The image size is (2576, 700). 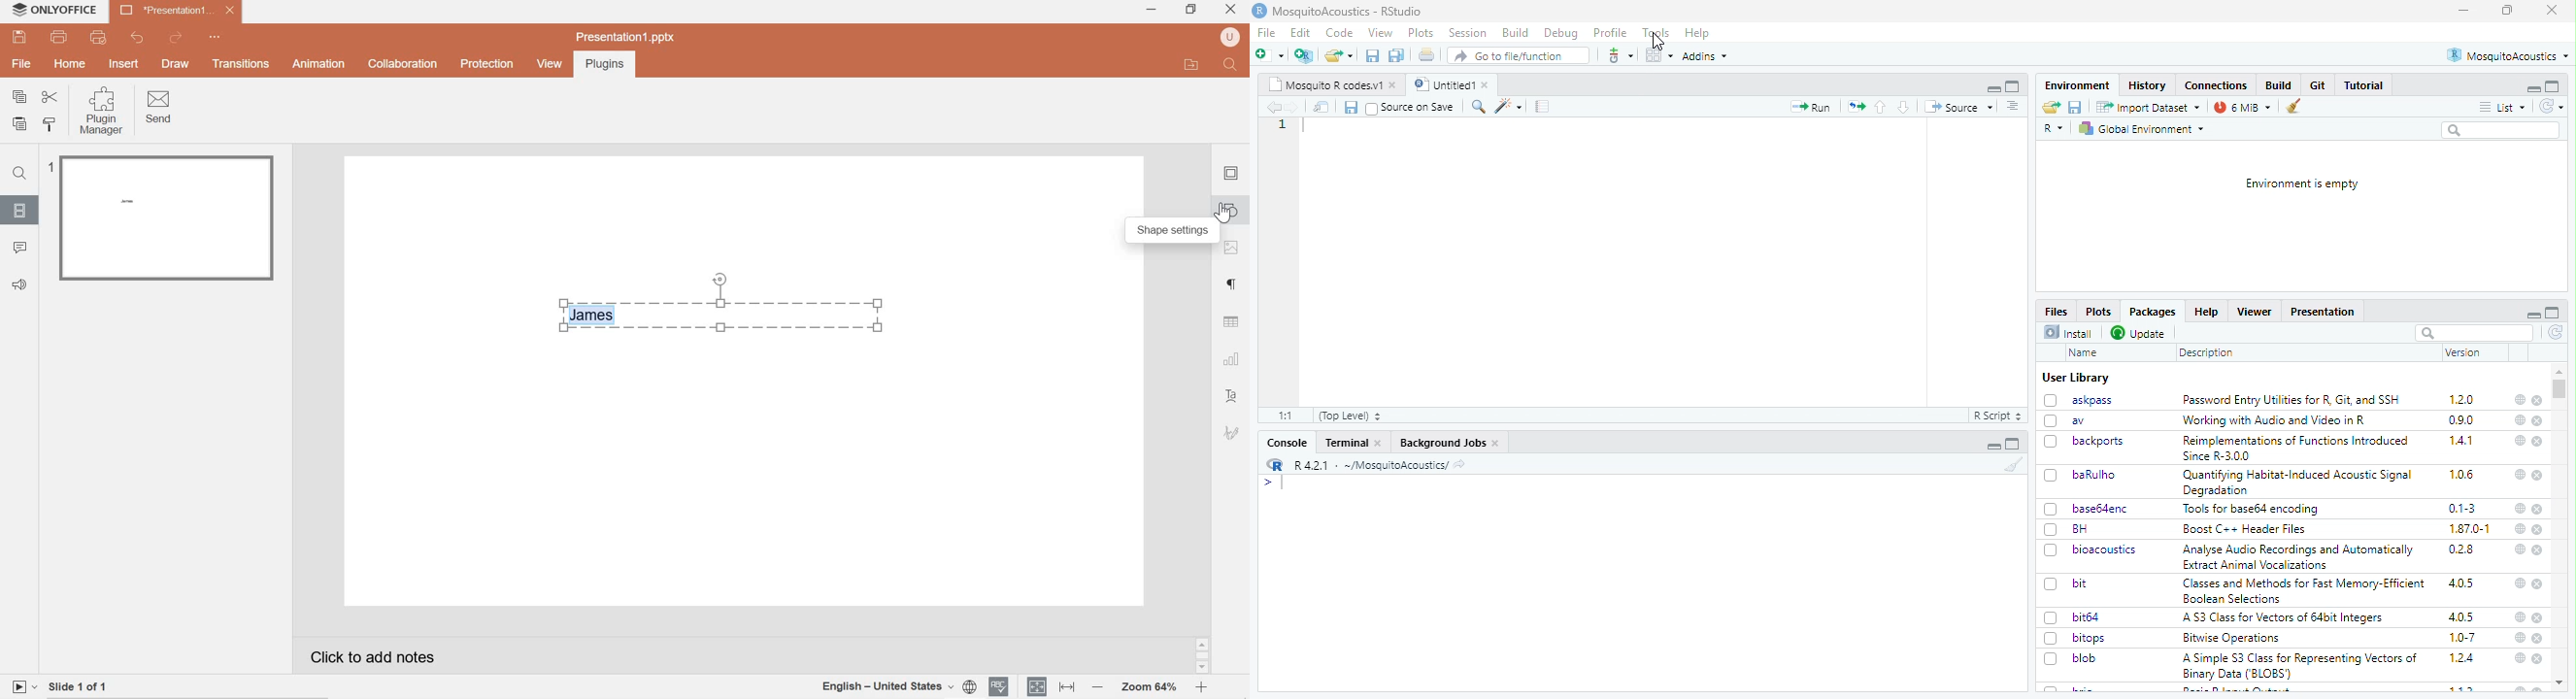 I want to click on minimise, so click(x=2535, y=316).